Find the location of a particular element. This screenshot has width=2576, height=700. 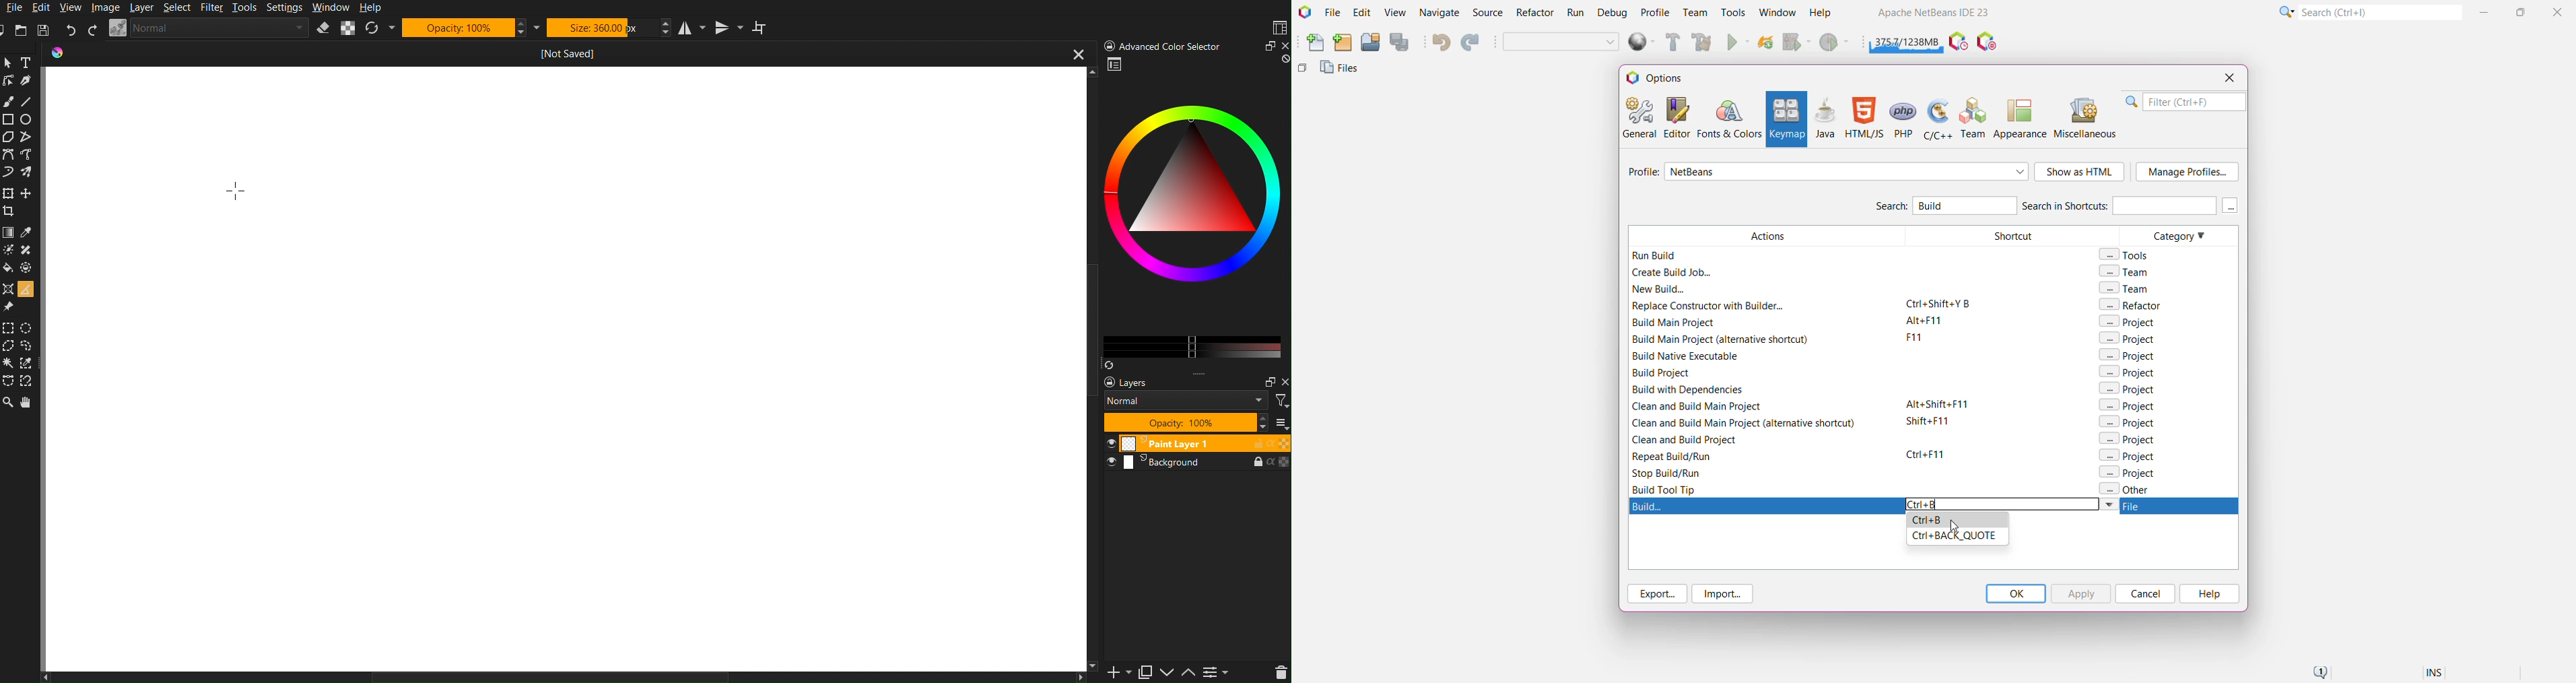

New Document is located at coordinates (8, 30).